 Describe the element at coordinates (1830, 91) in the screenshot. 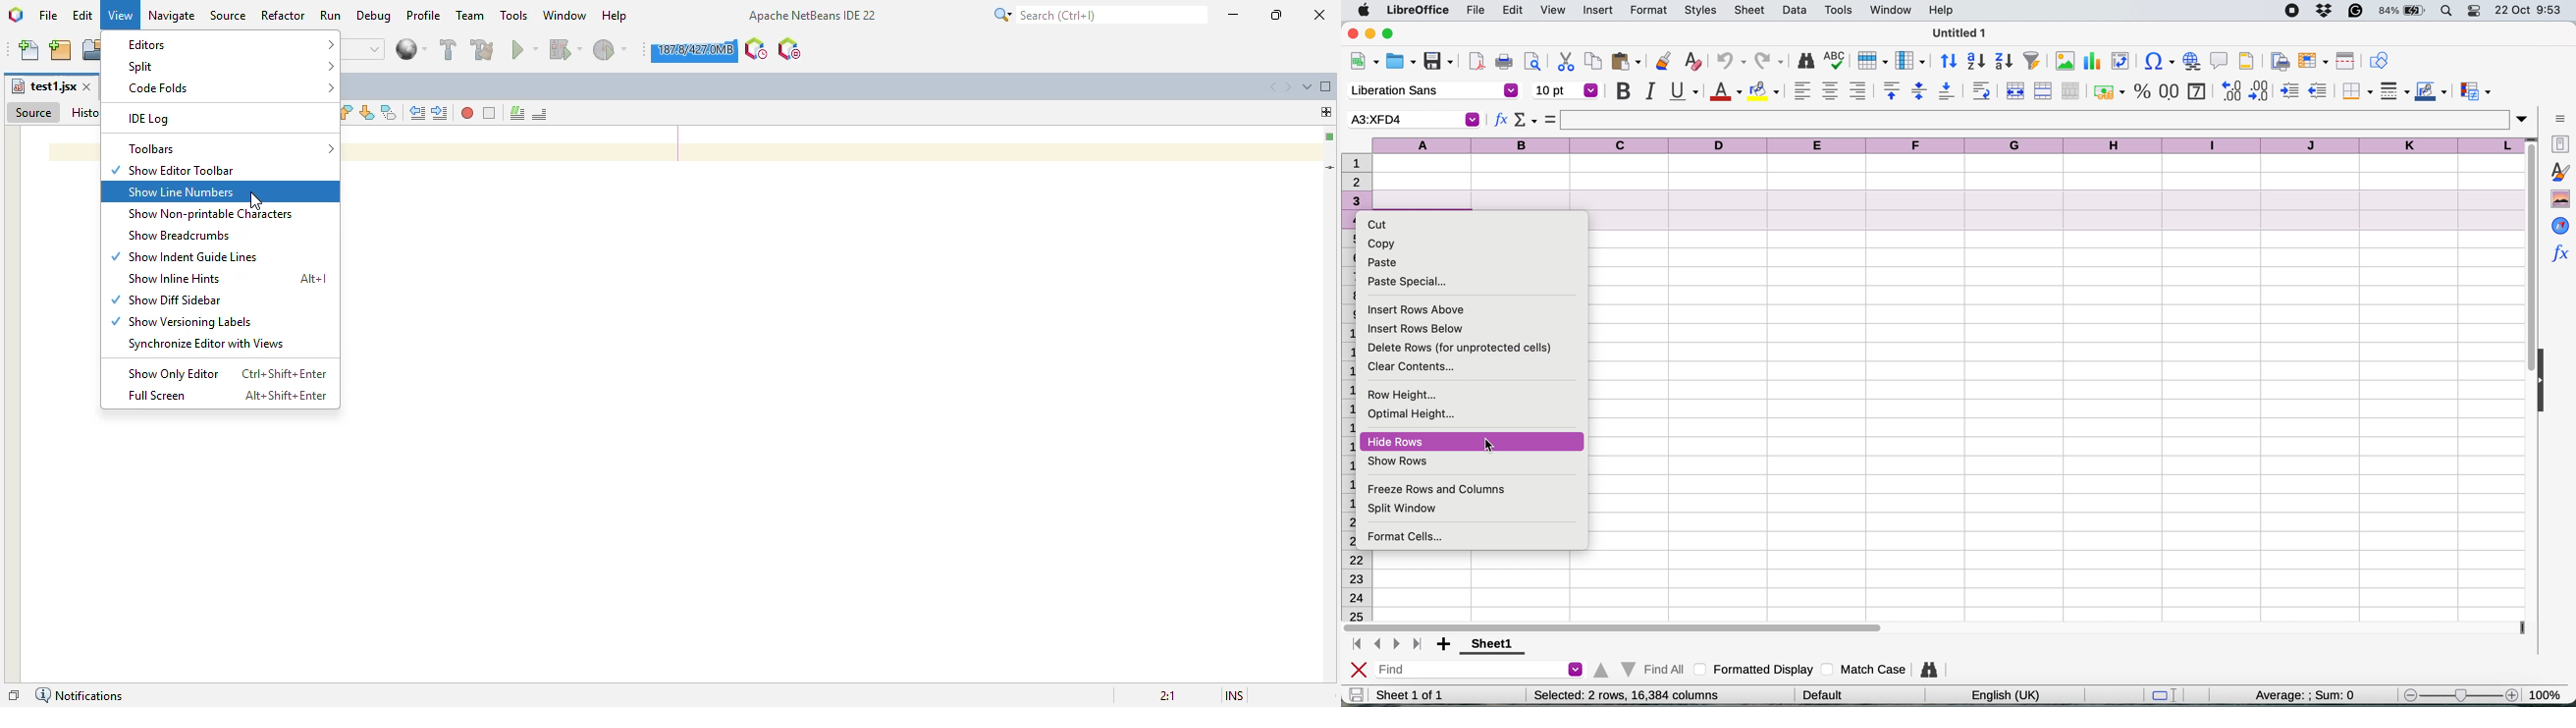

I see `align center` at that location.